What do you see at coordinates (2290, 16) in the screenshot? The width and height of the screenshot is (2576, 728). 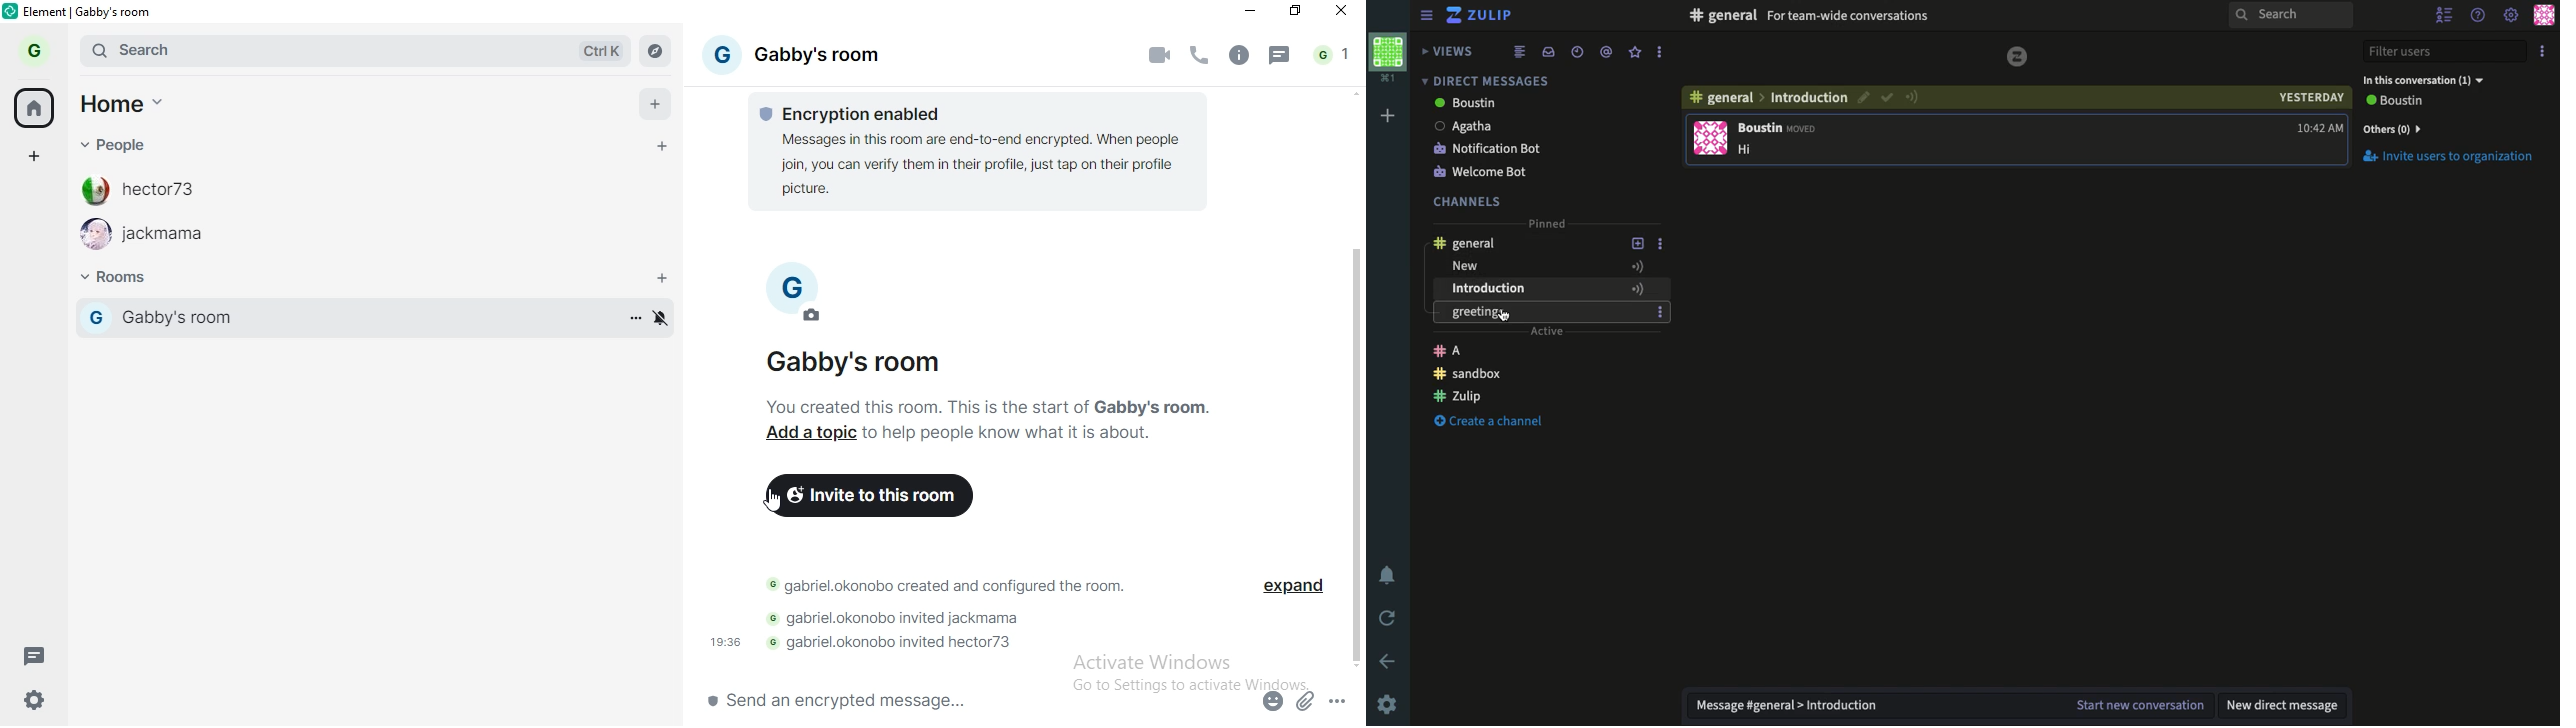 I see `Search` at bounding box center [2290, 16].